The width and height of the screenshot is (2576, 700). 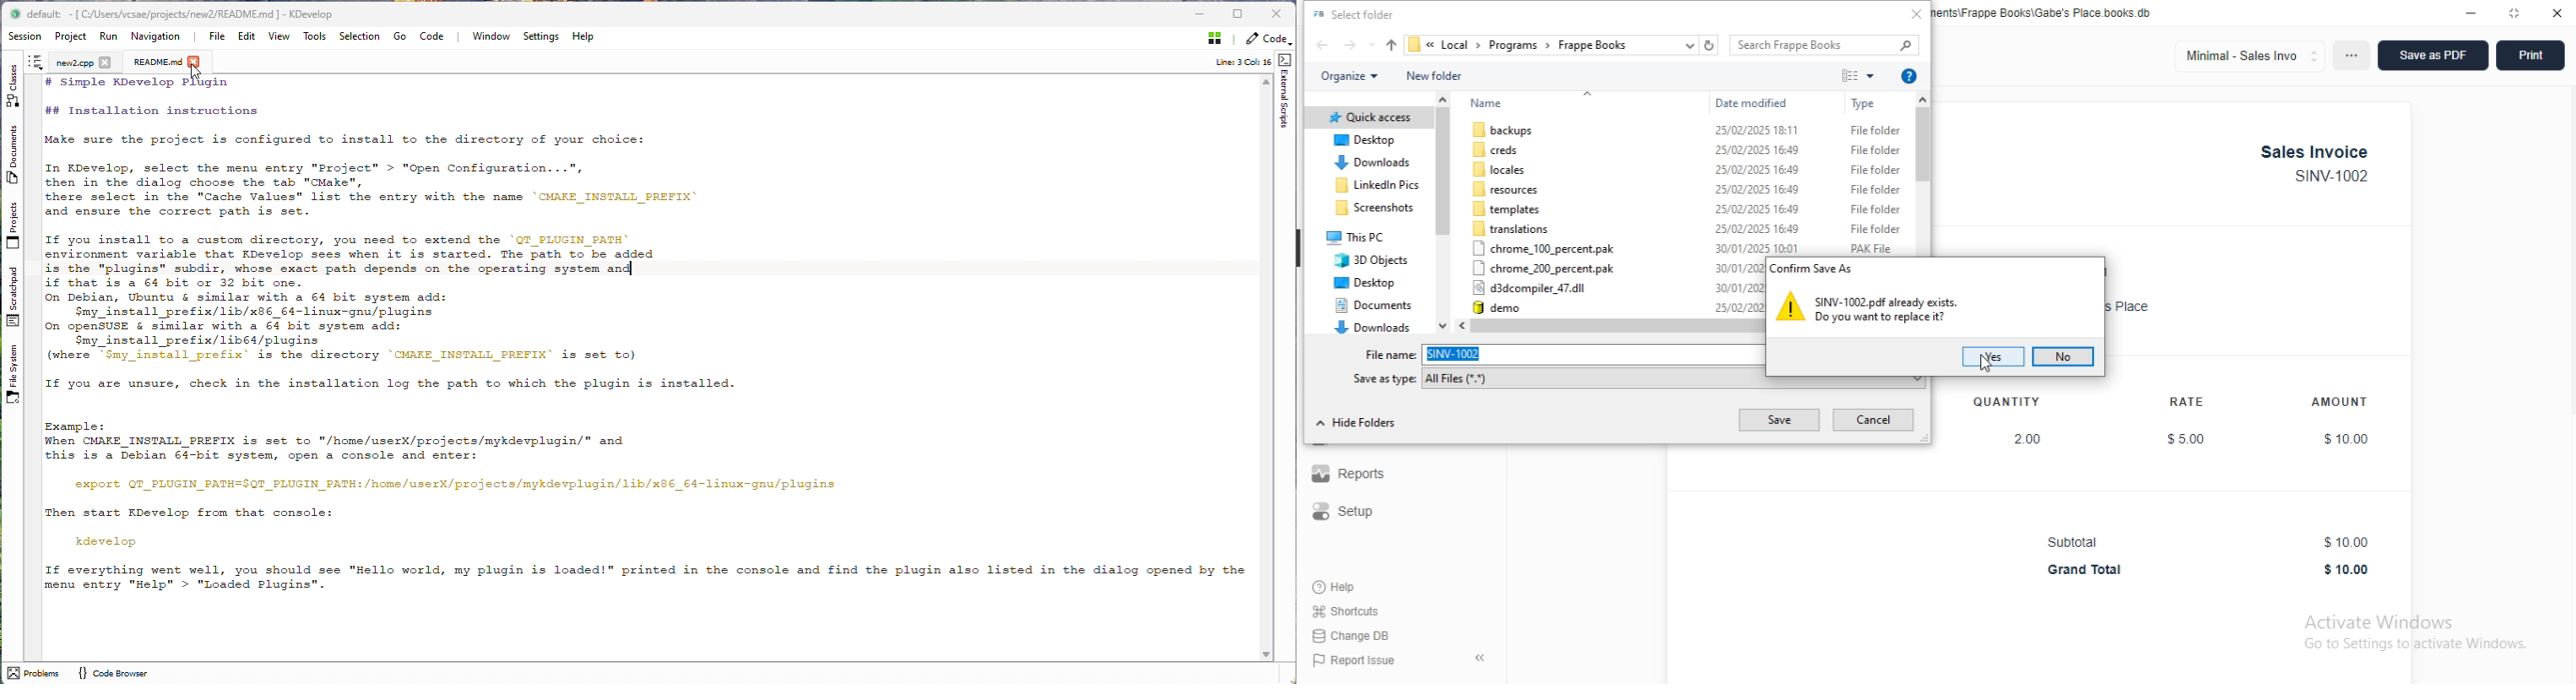 I want to click on file folder, so click(x=1876, y=130).